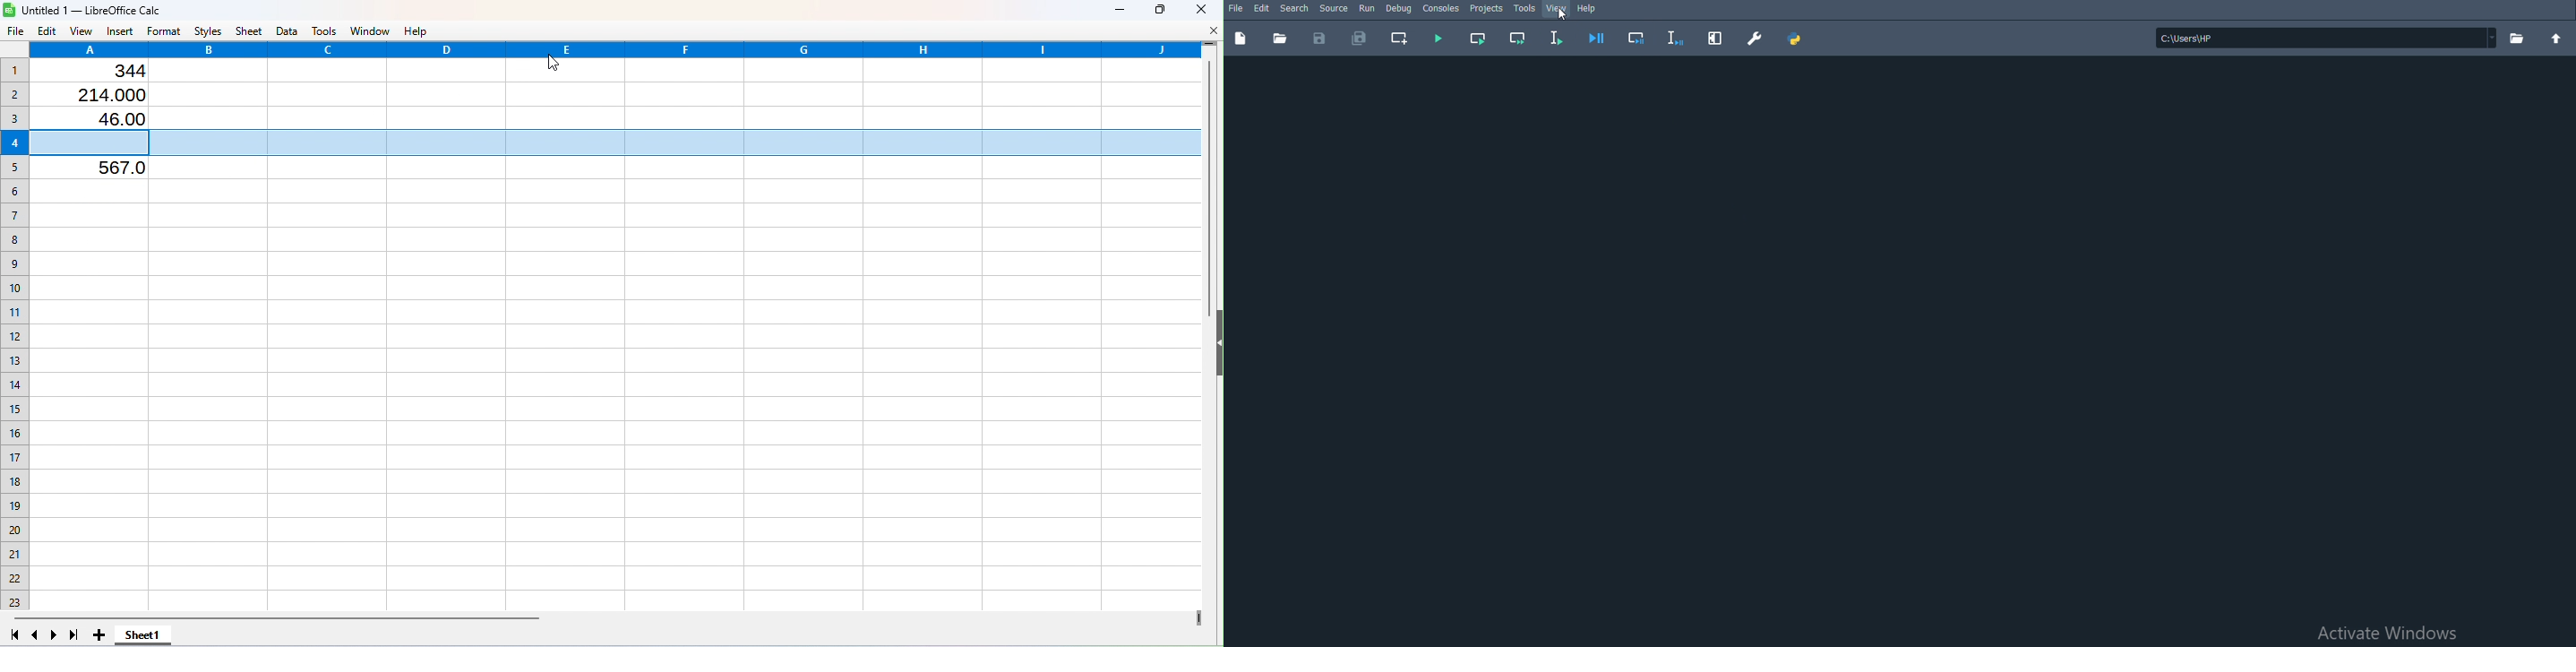  What do you see at coordinates (1442, 8) in the screenshot?
I see `Consoles` at bounding box center [1442, 8].